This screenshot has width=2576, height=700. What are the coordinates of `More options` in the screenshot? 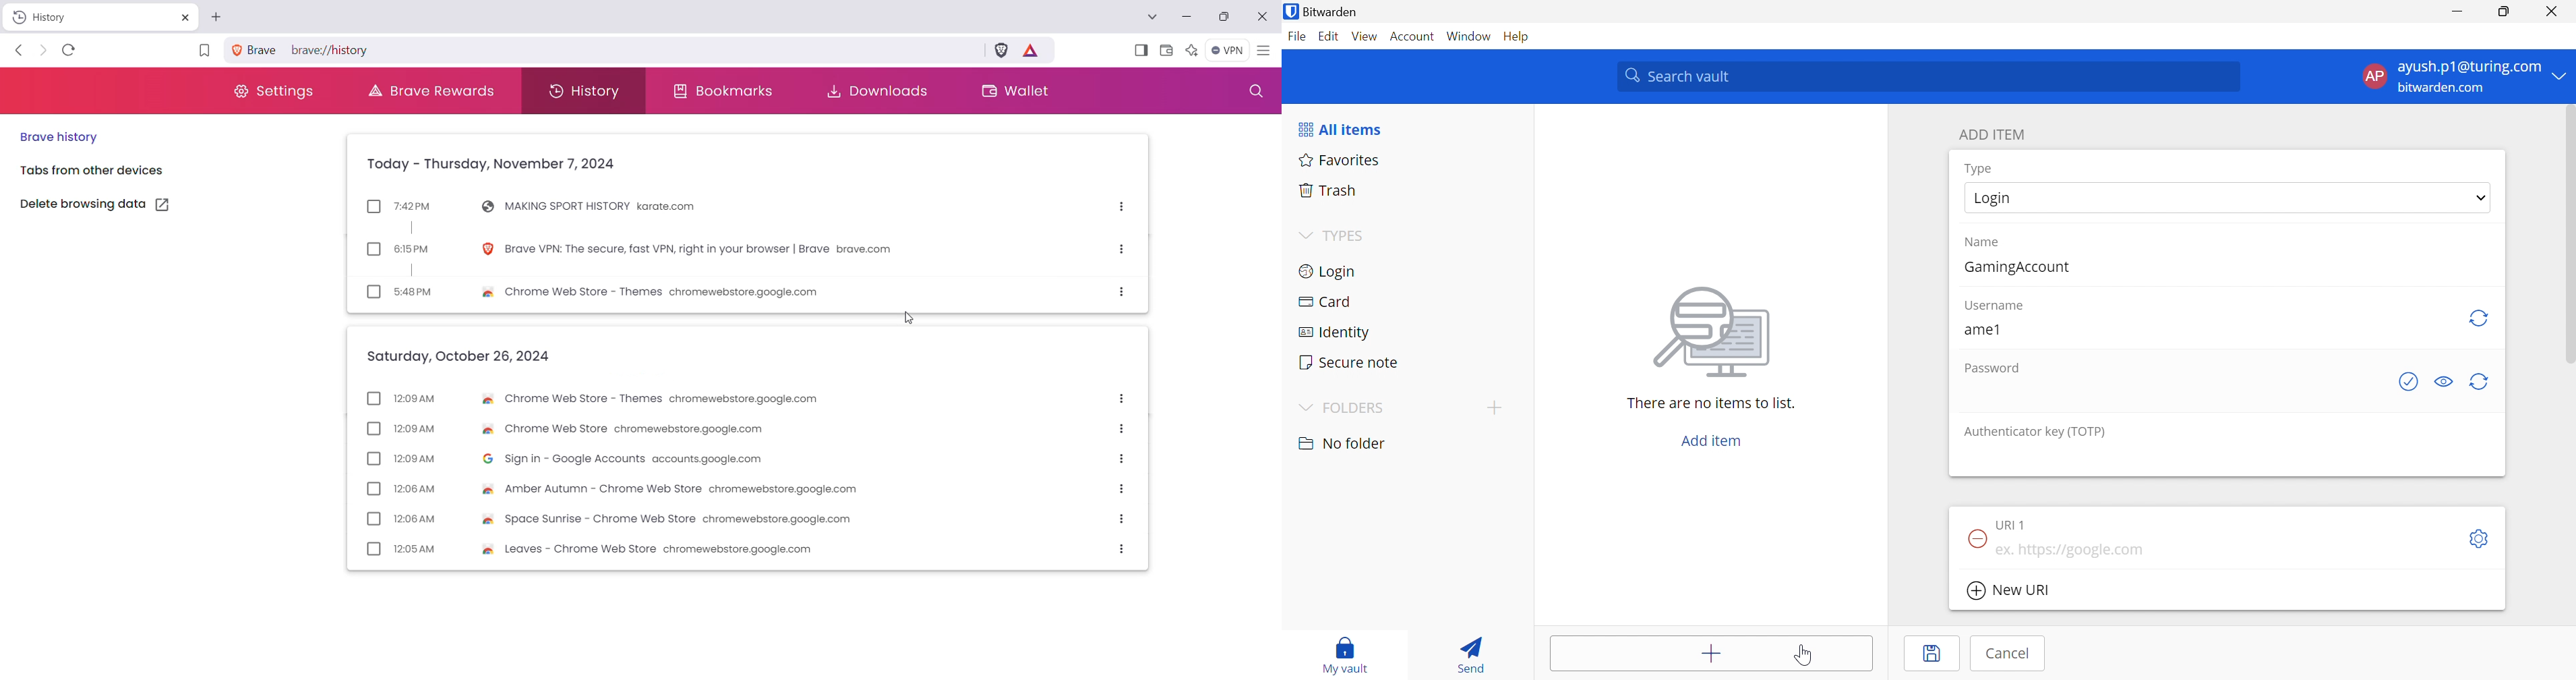 It's located at (1126, 397).